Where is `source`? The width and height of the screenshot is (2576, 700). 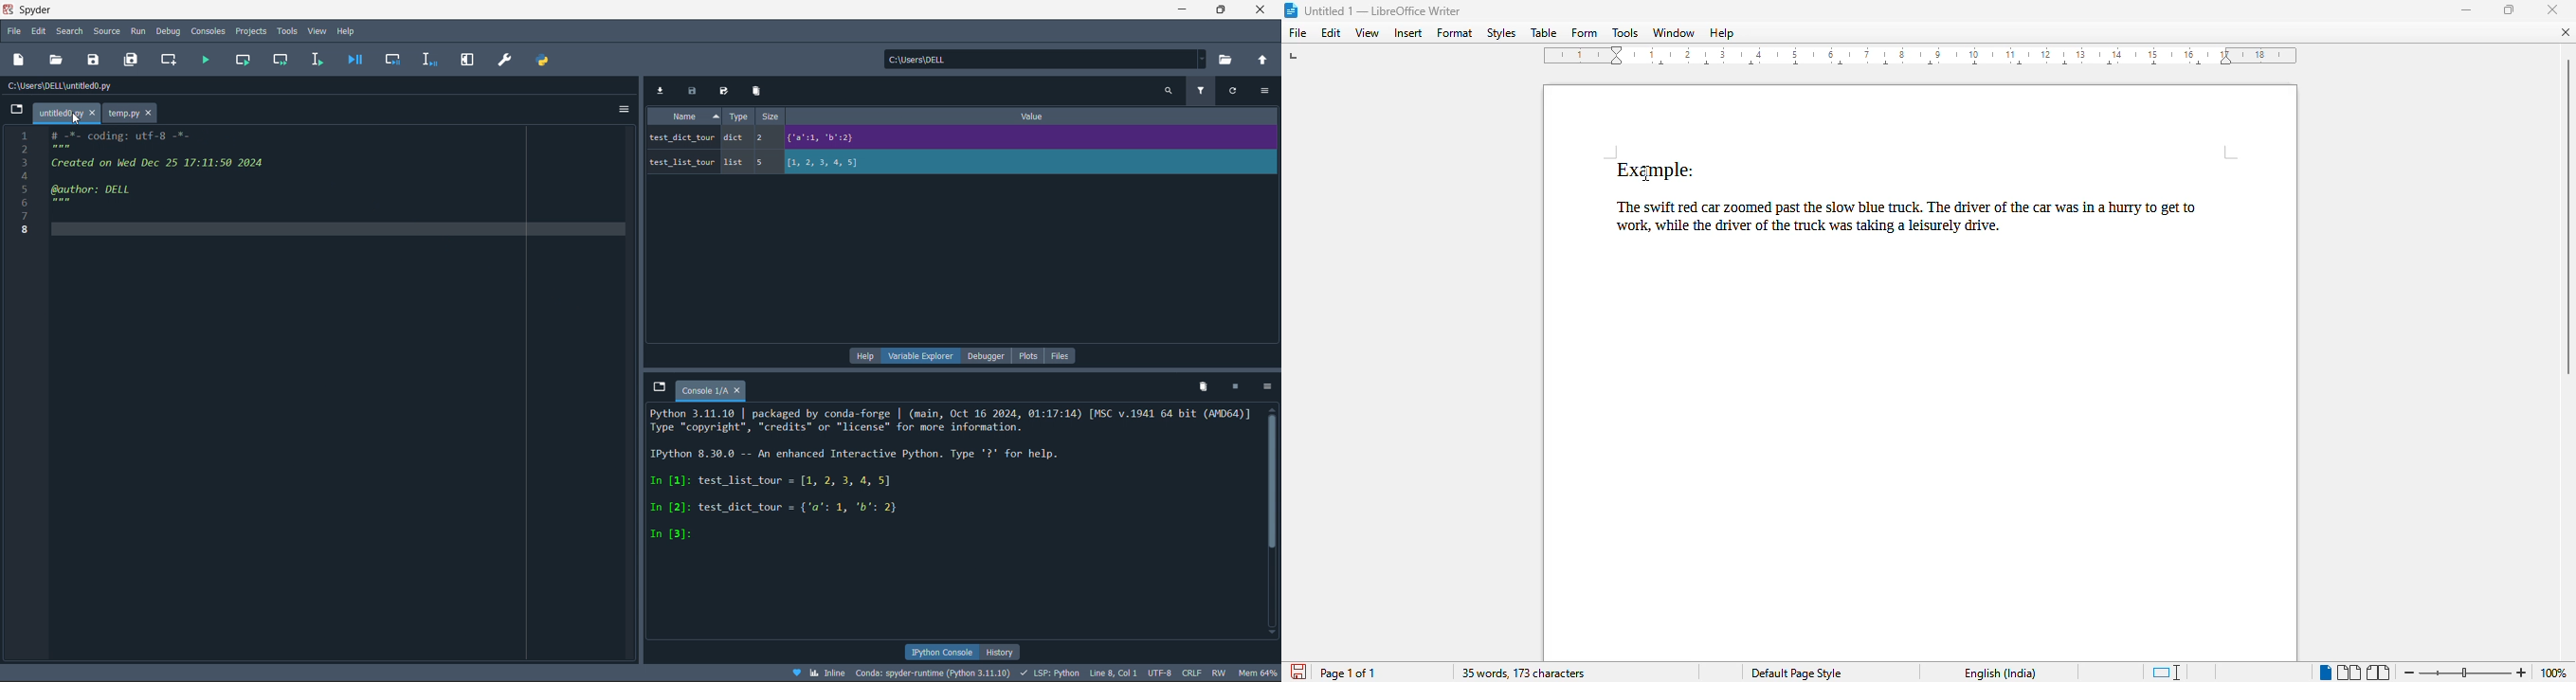
source is located at coordinates (106, 31).